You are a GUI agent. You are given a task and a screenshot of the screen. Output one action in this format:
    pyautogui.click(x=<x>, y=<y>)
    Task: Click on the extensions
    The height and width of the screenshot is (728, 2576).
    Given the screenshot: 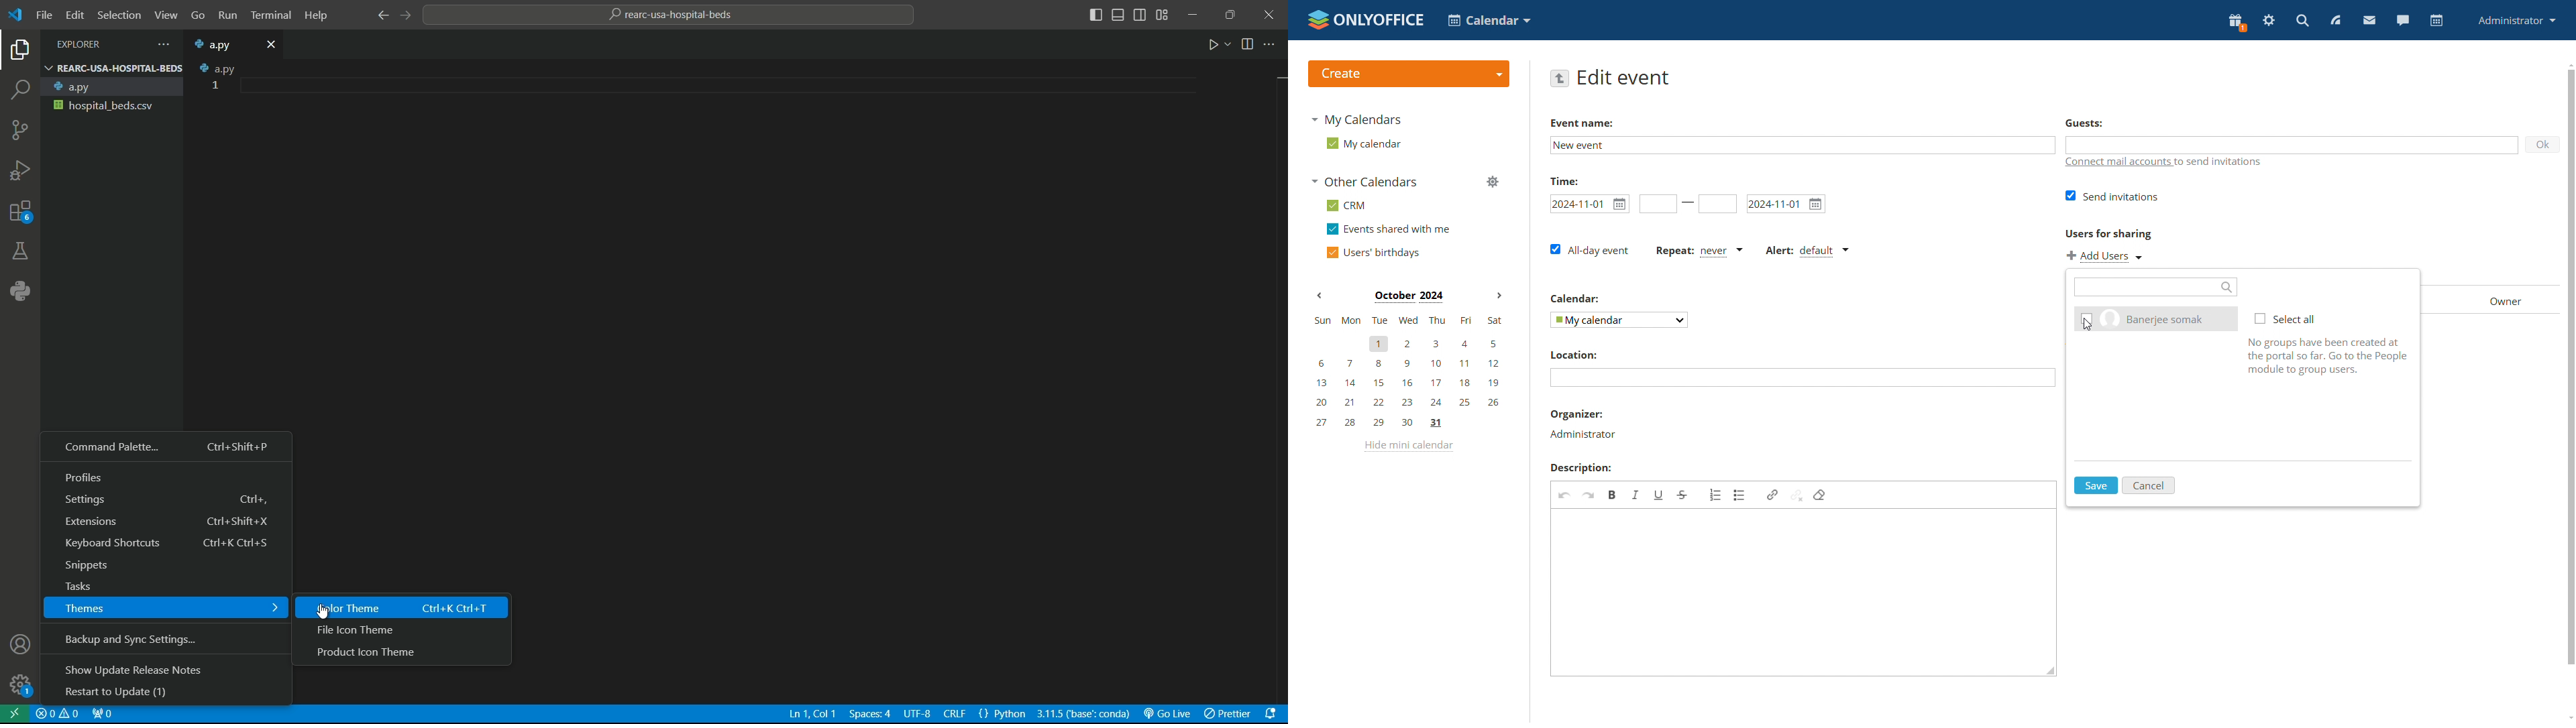 What is the action you would take?
    pyautogui.click(x=166, y=523)
    